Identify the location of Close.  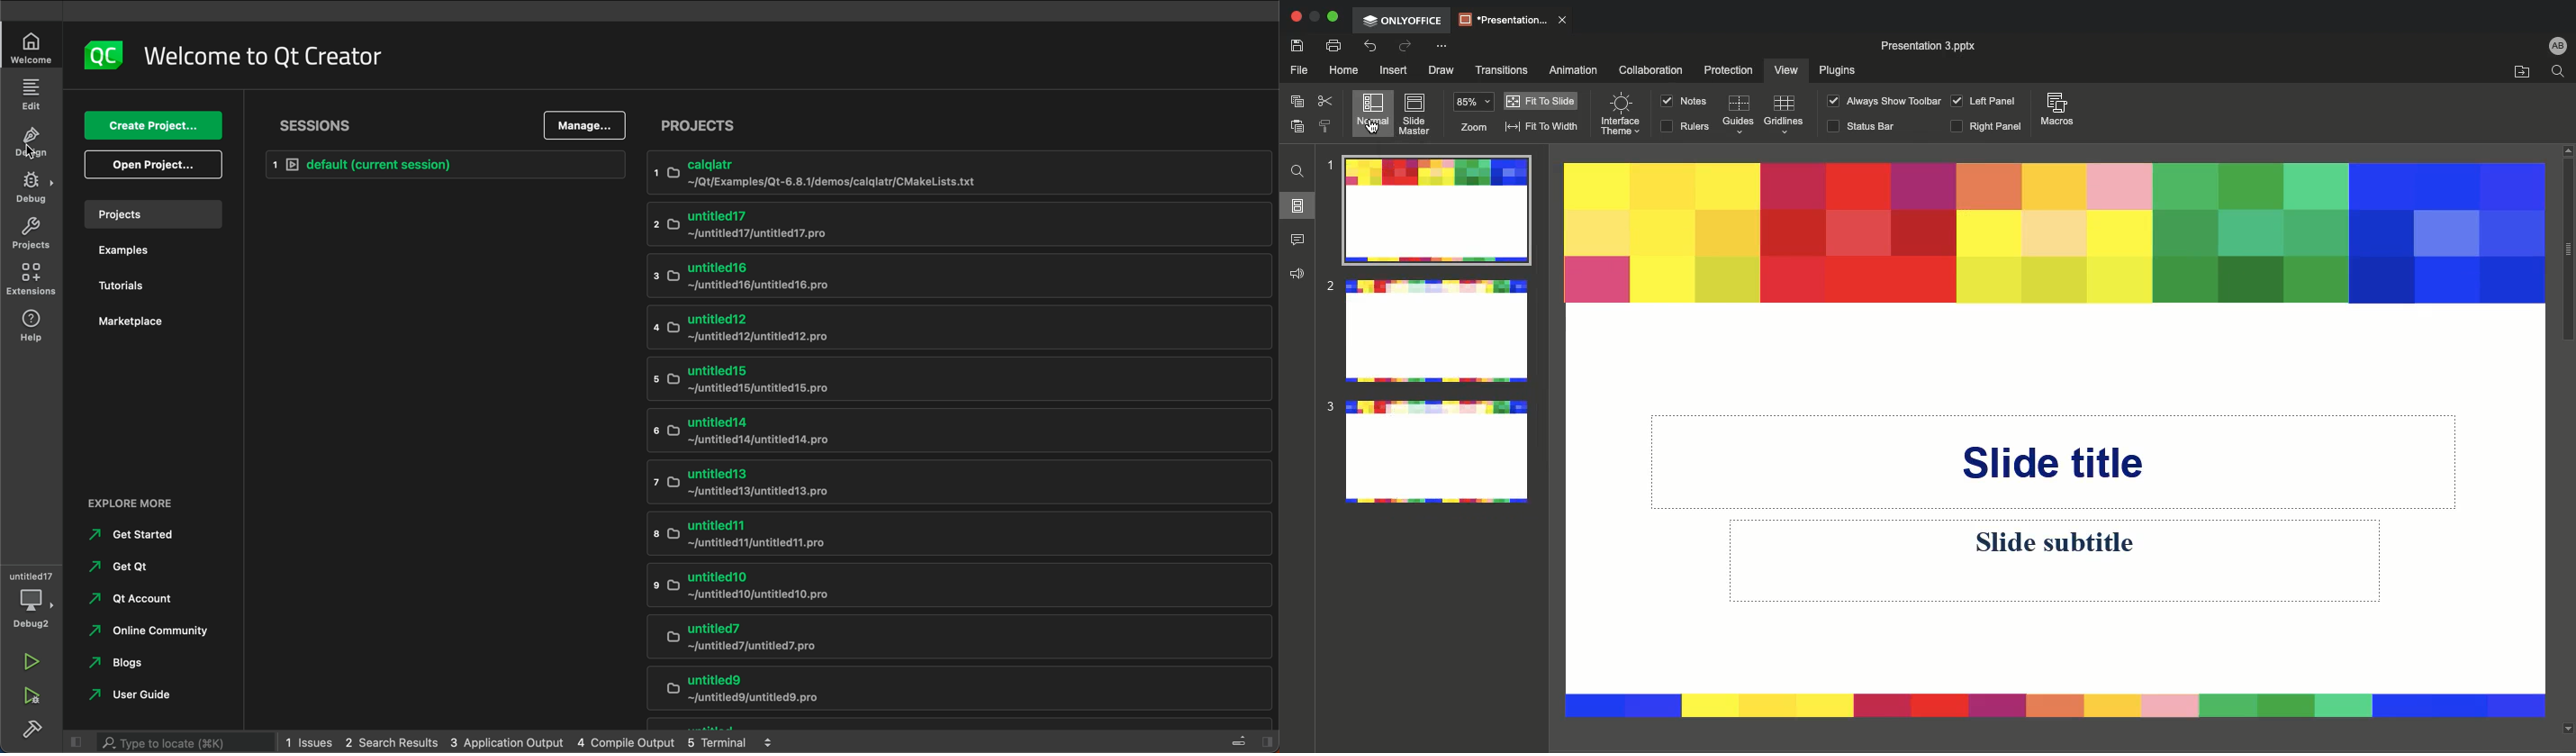
(1296, 18).